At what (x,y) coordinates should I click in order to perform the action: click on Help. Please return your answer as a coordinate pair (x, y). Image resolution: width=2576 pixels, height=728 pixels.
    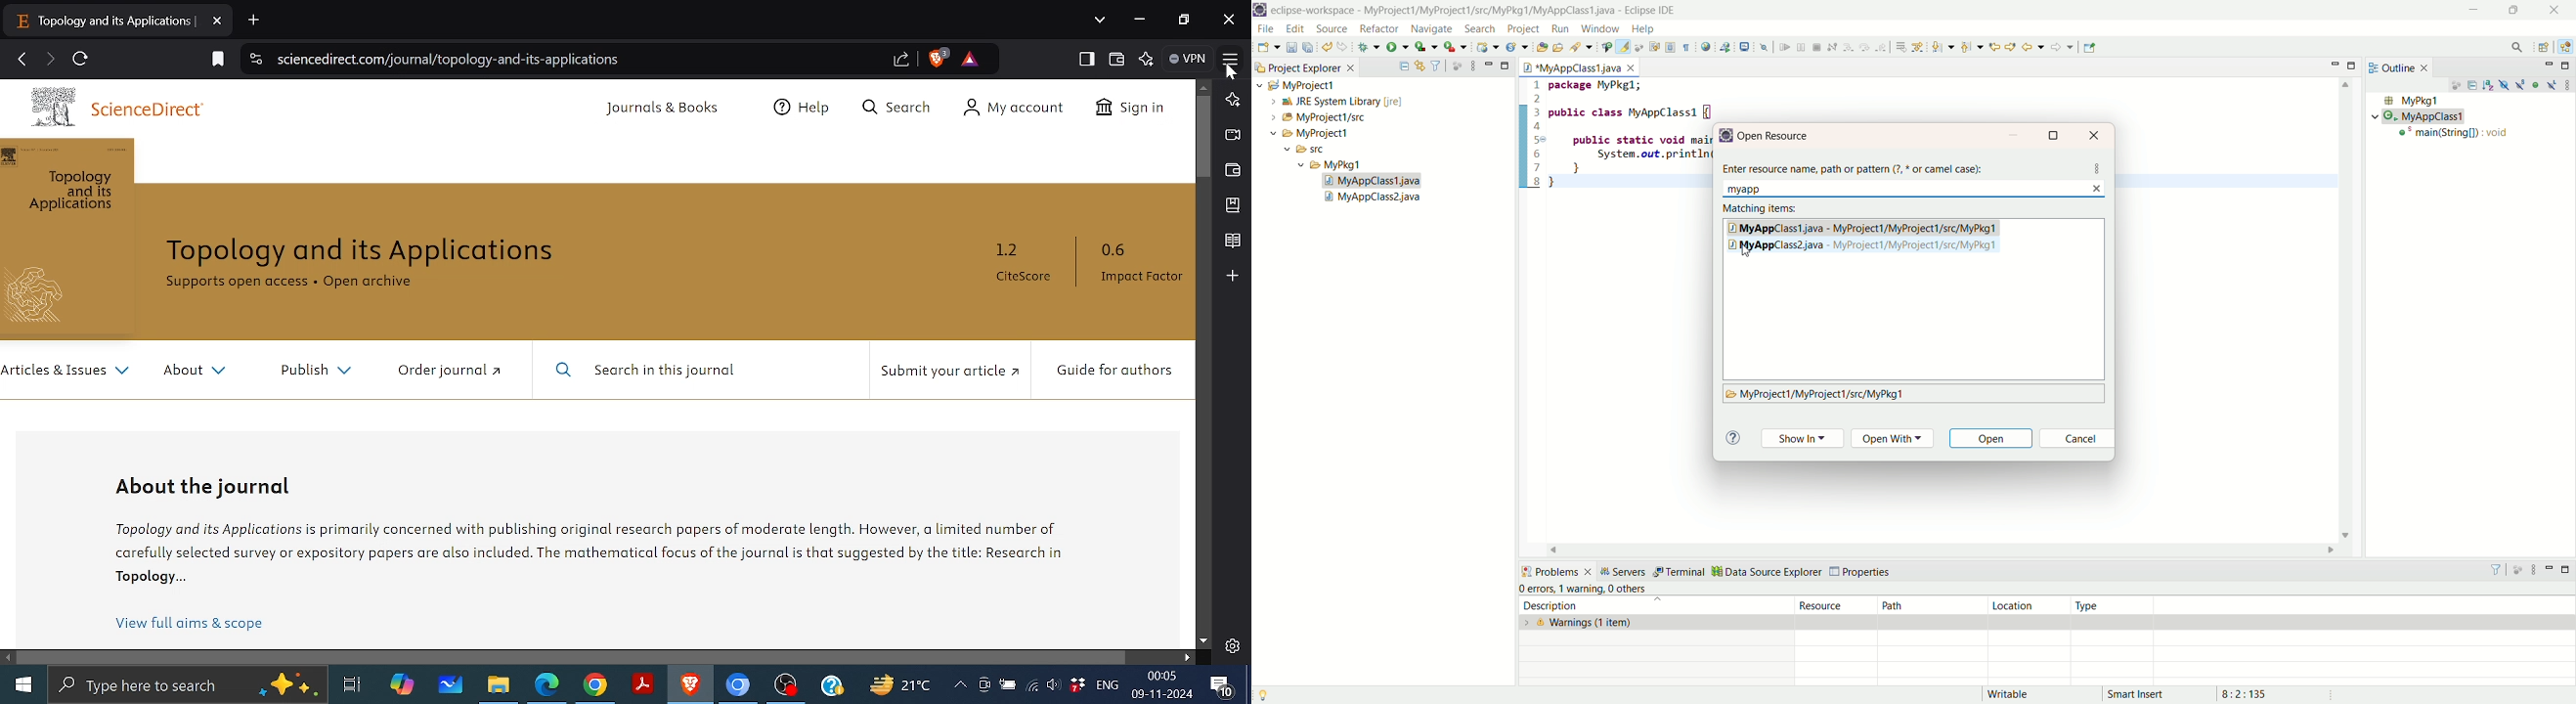
    Looking at the image, I should click on (830, 685).